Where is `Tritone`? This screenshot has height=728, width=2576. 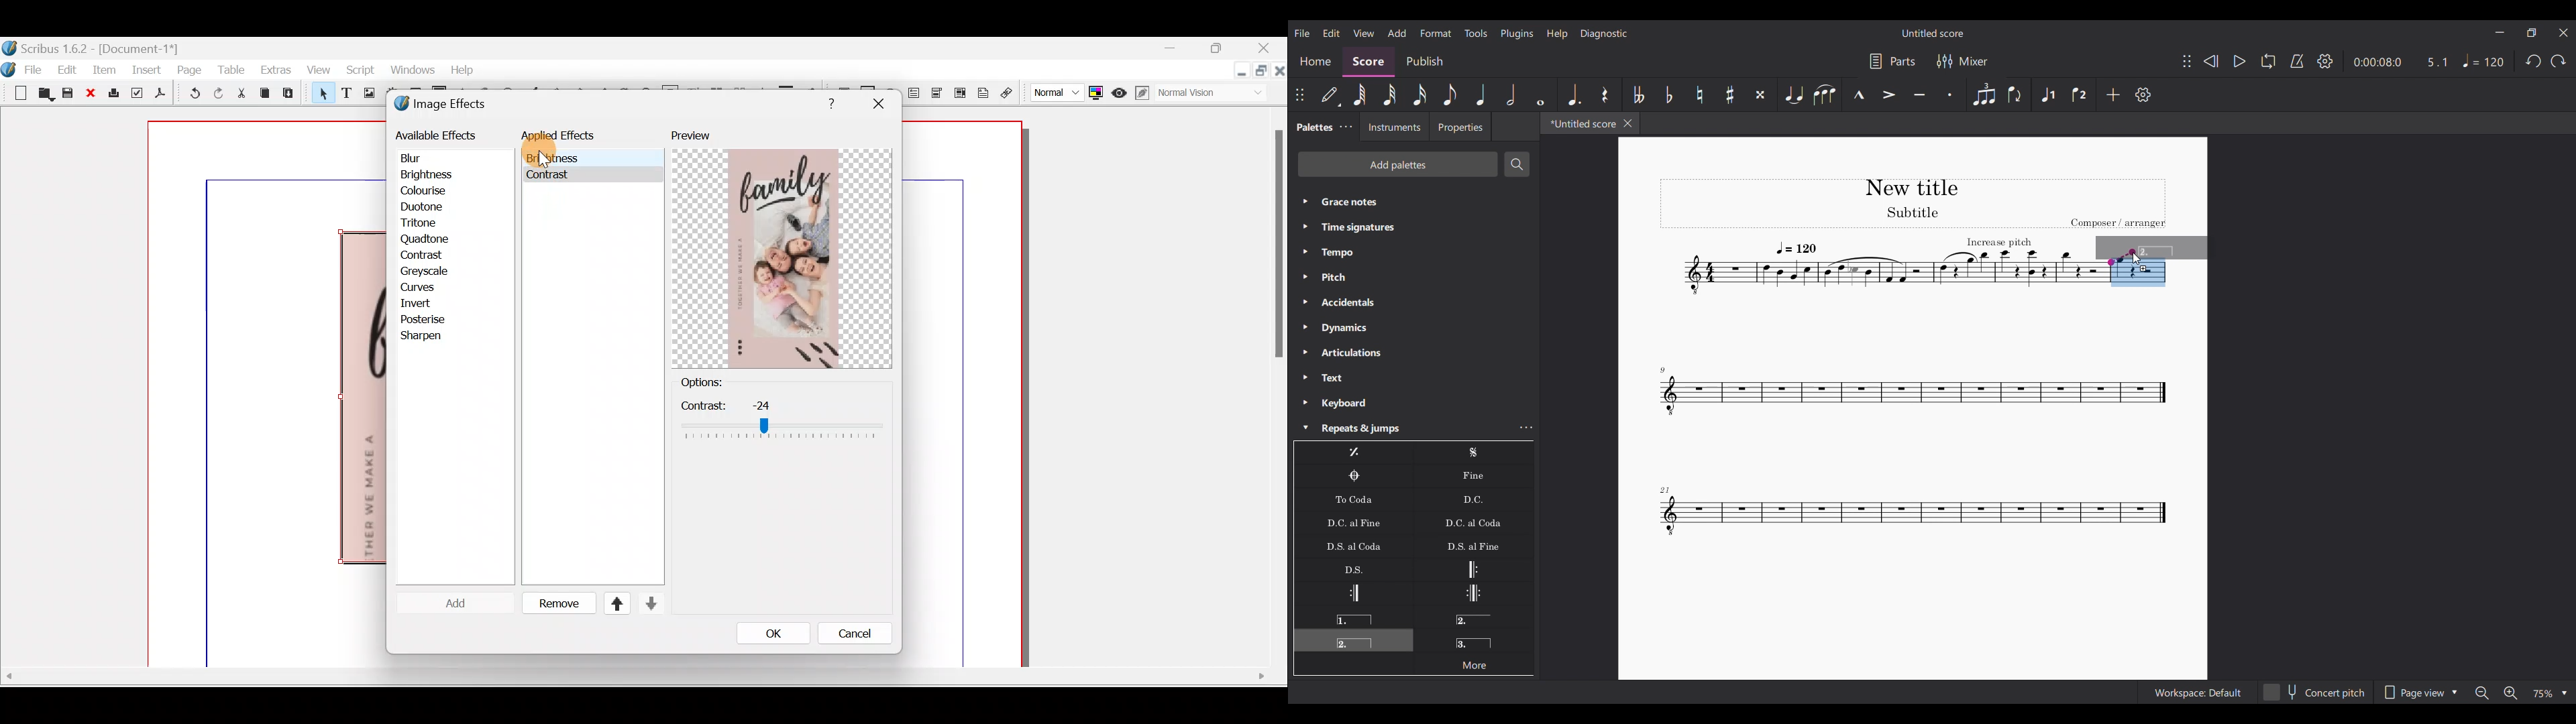
Tritone is located at coordinates (425, 225).